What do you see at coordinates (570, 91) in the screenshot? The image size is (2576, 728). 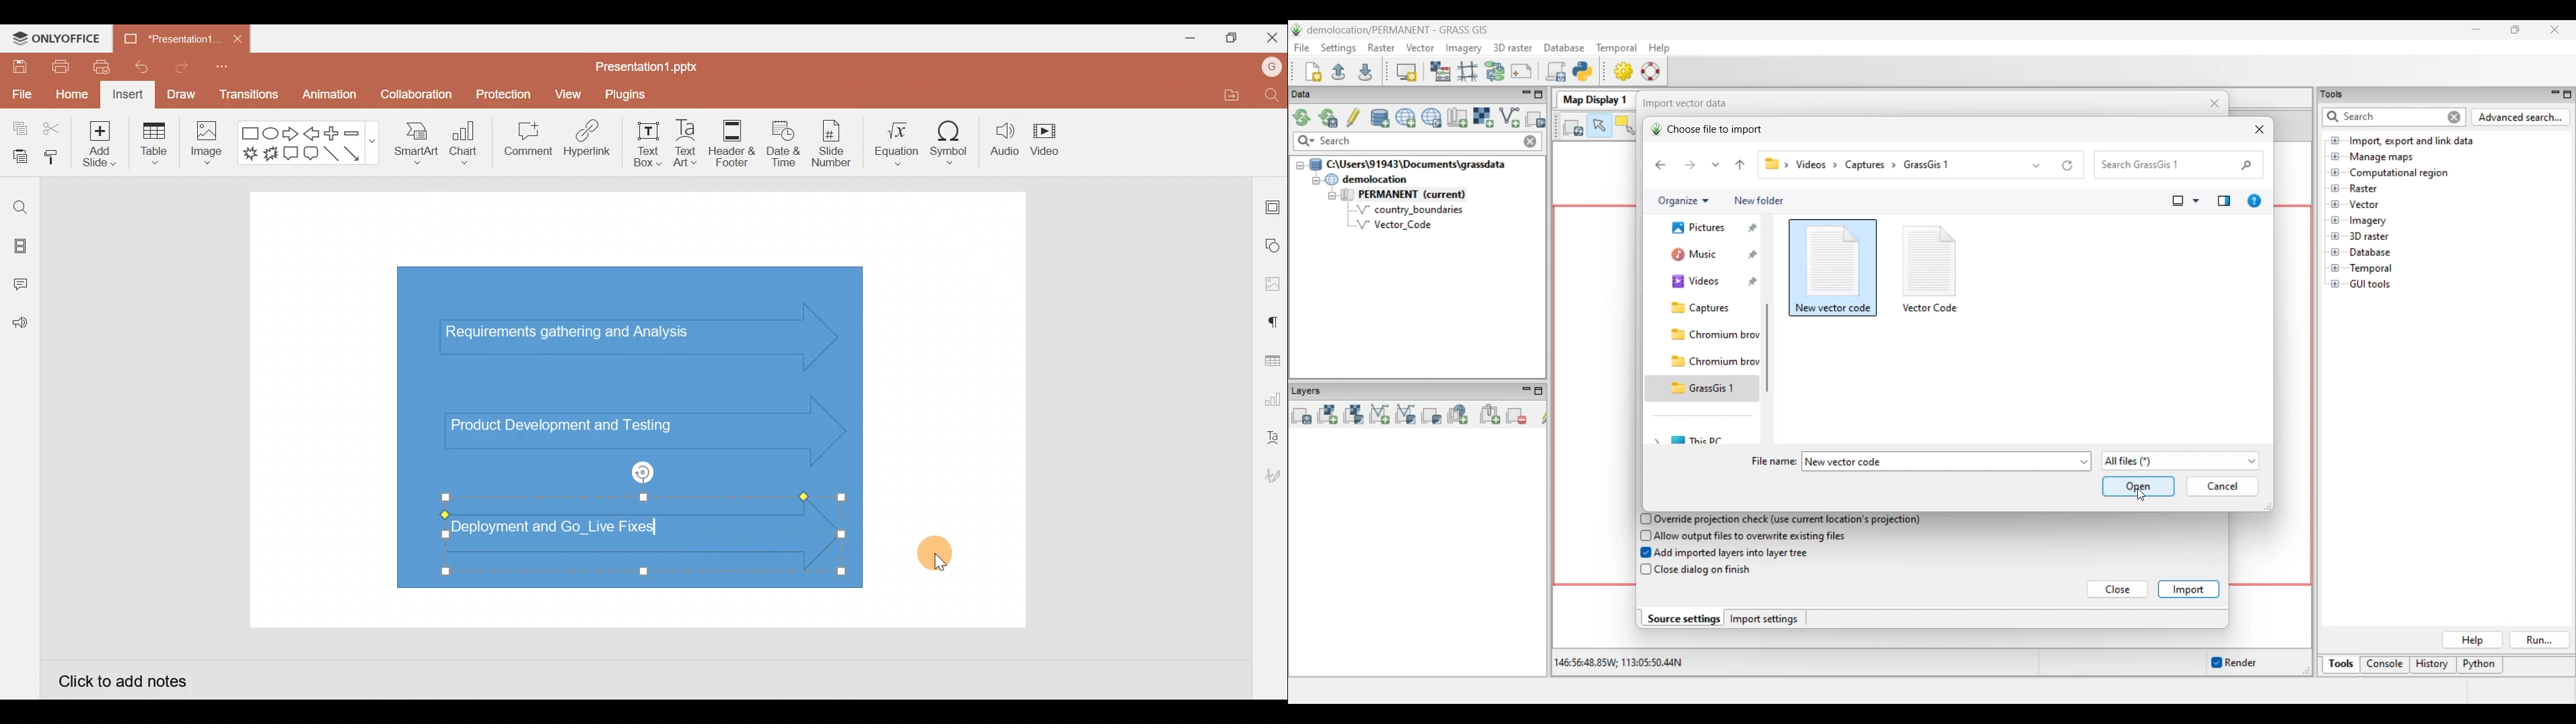 I see `View` at bounding box center [570, 91].